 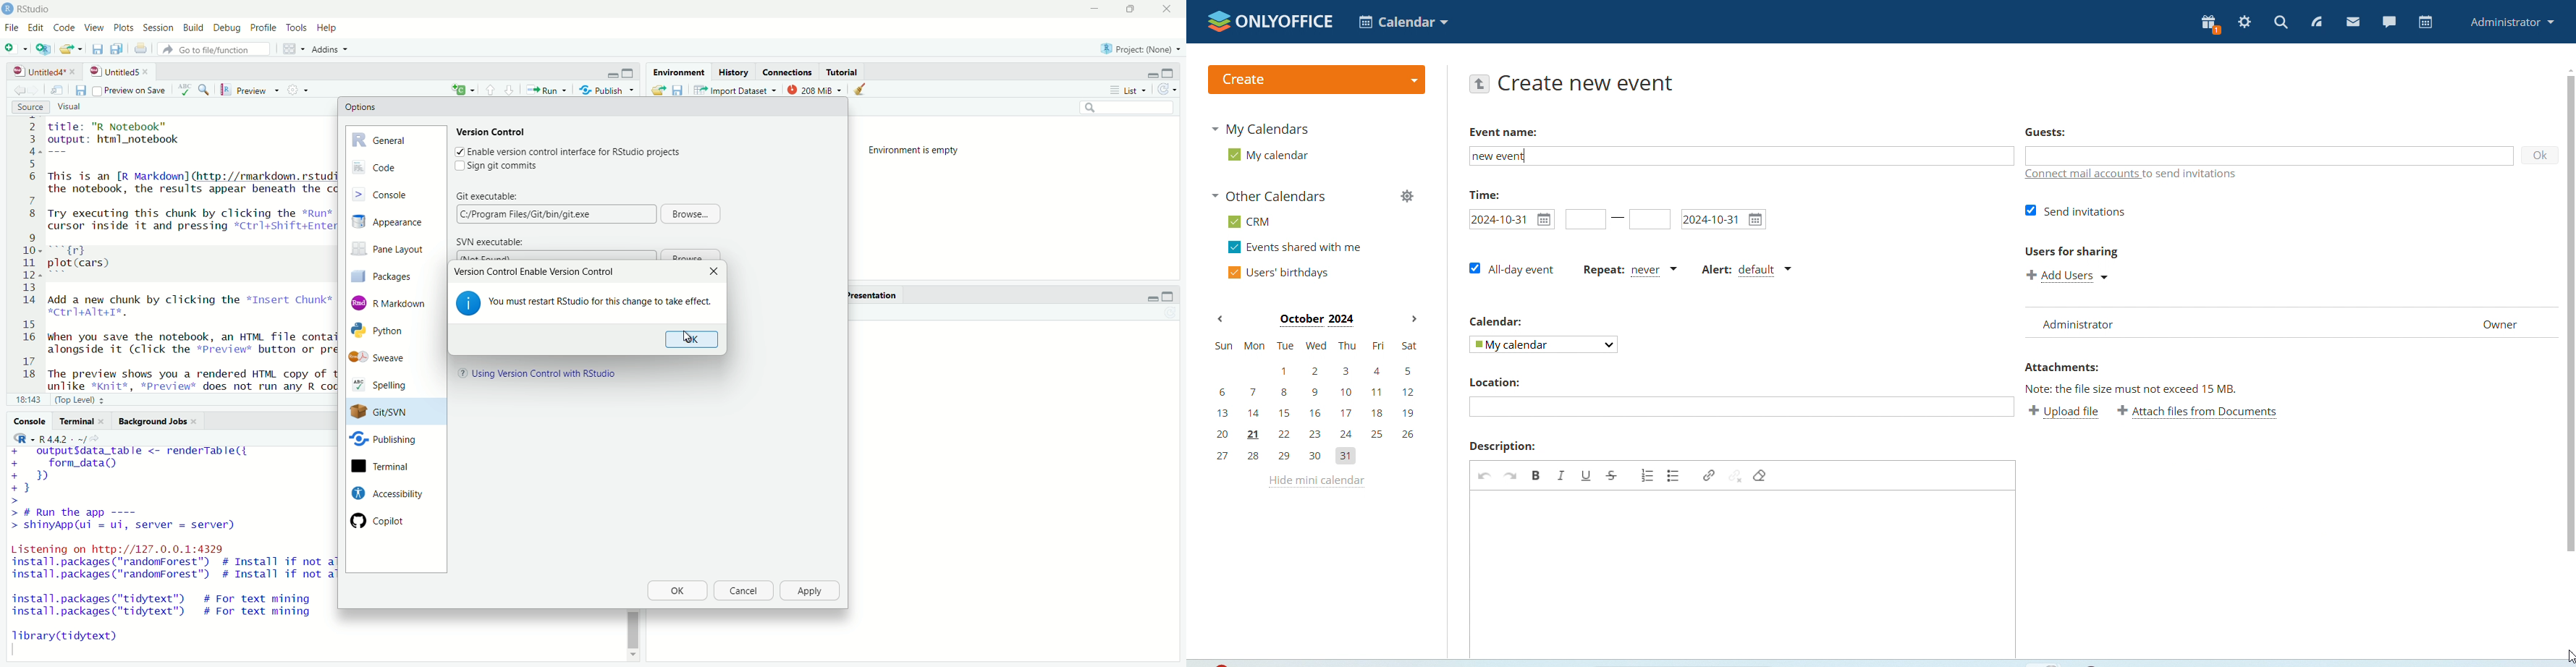 I want to click on Version Control Enable Version Control, so click(x=534, y=272).